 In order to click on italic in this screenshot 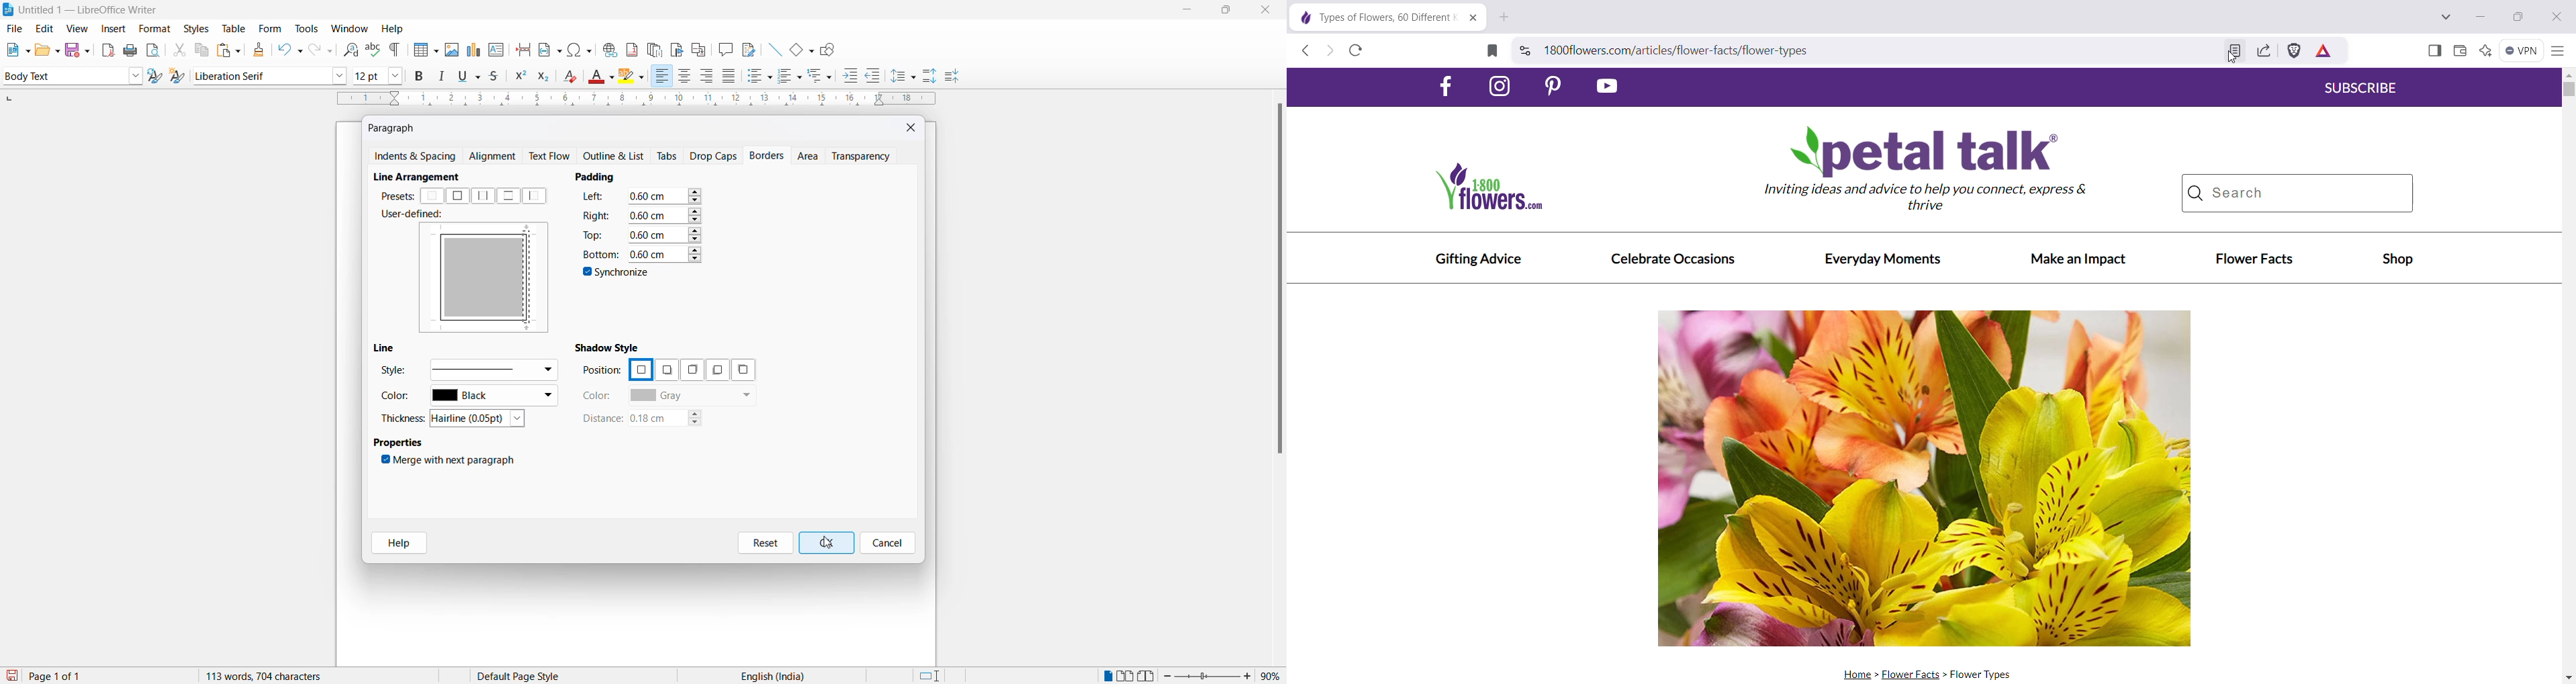, I will do `click(444, 76)`.